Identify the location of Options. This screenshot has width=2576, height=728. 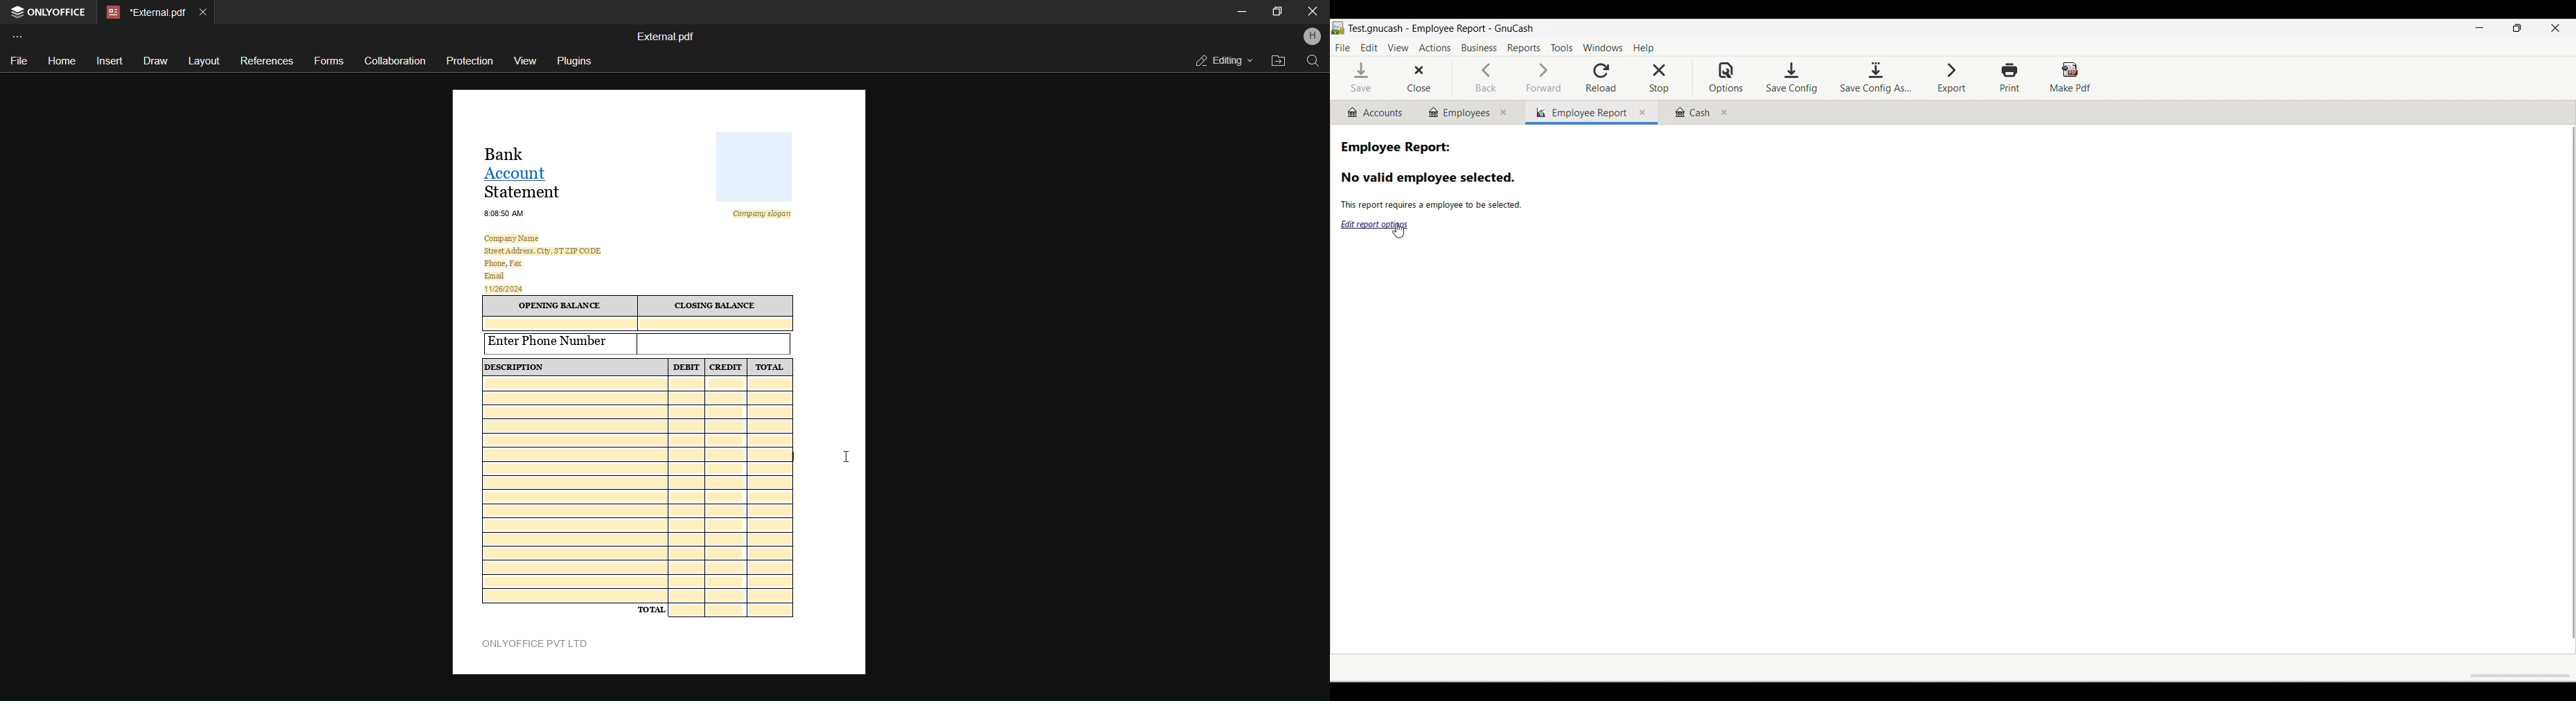
(1725, 78).